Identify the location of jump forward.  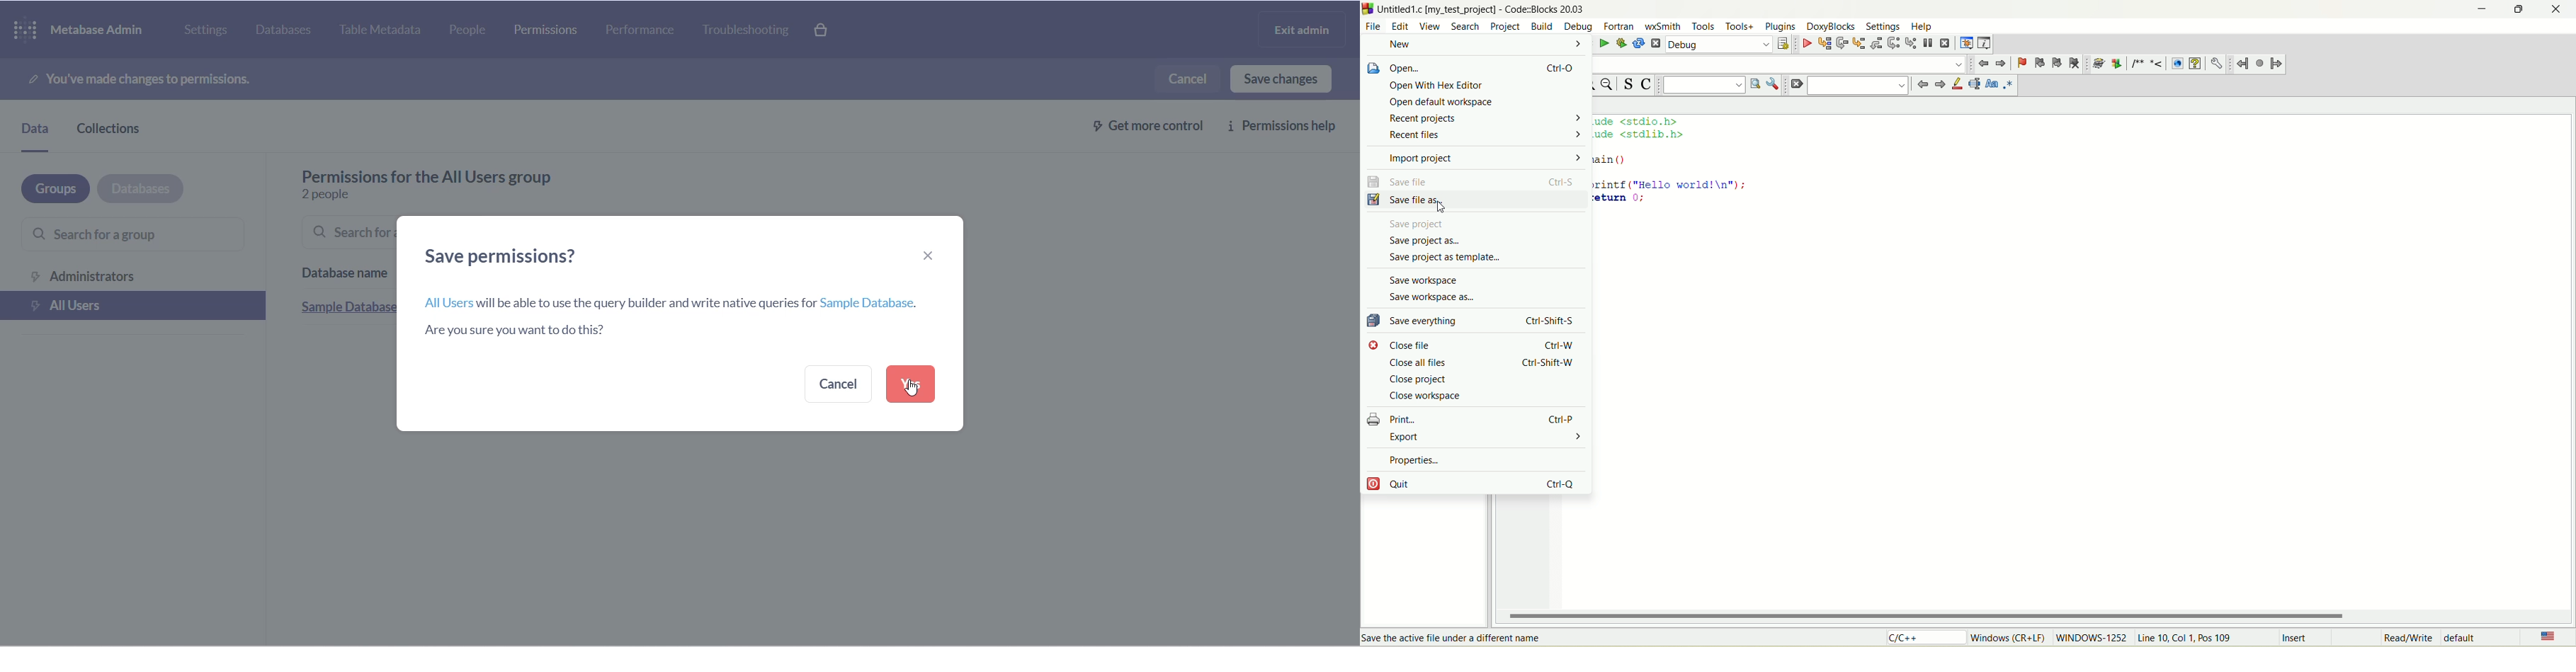
(1938, 85).